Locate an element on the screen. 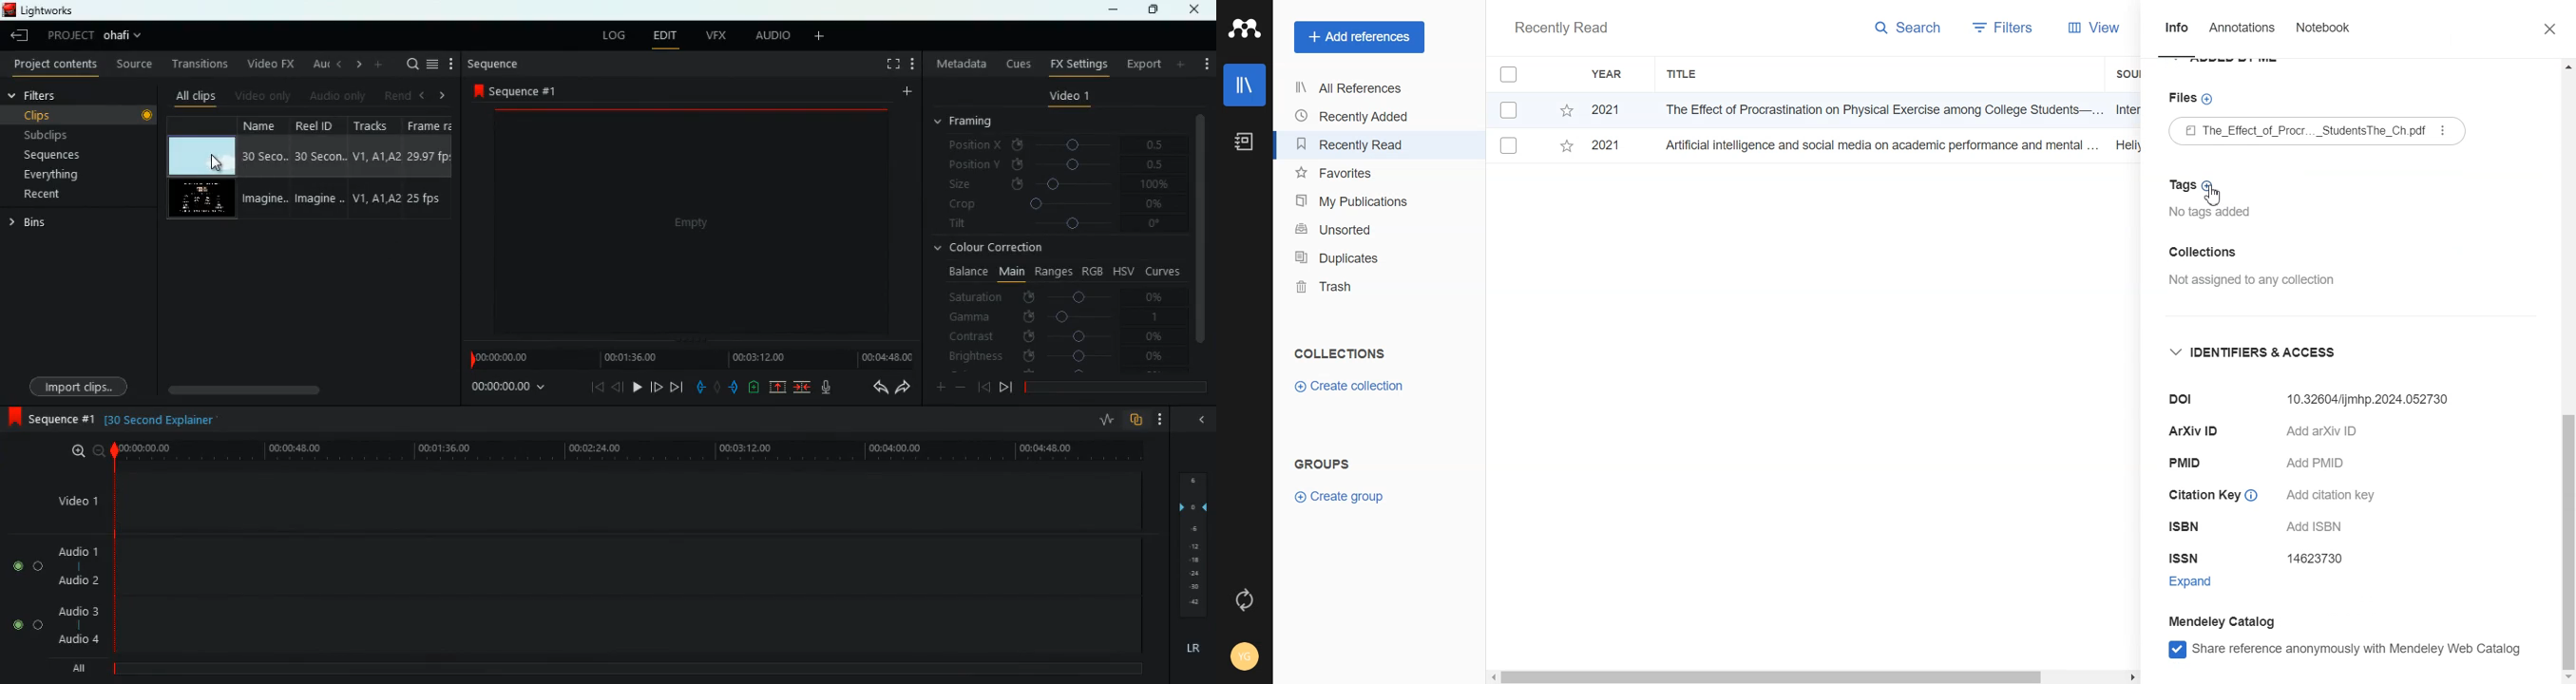  Starred is located at coordinates (1566, 149).